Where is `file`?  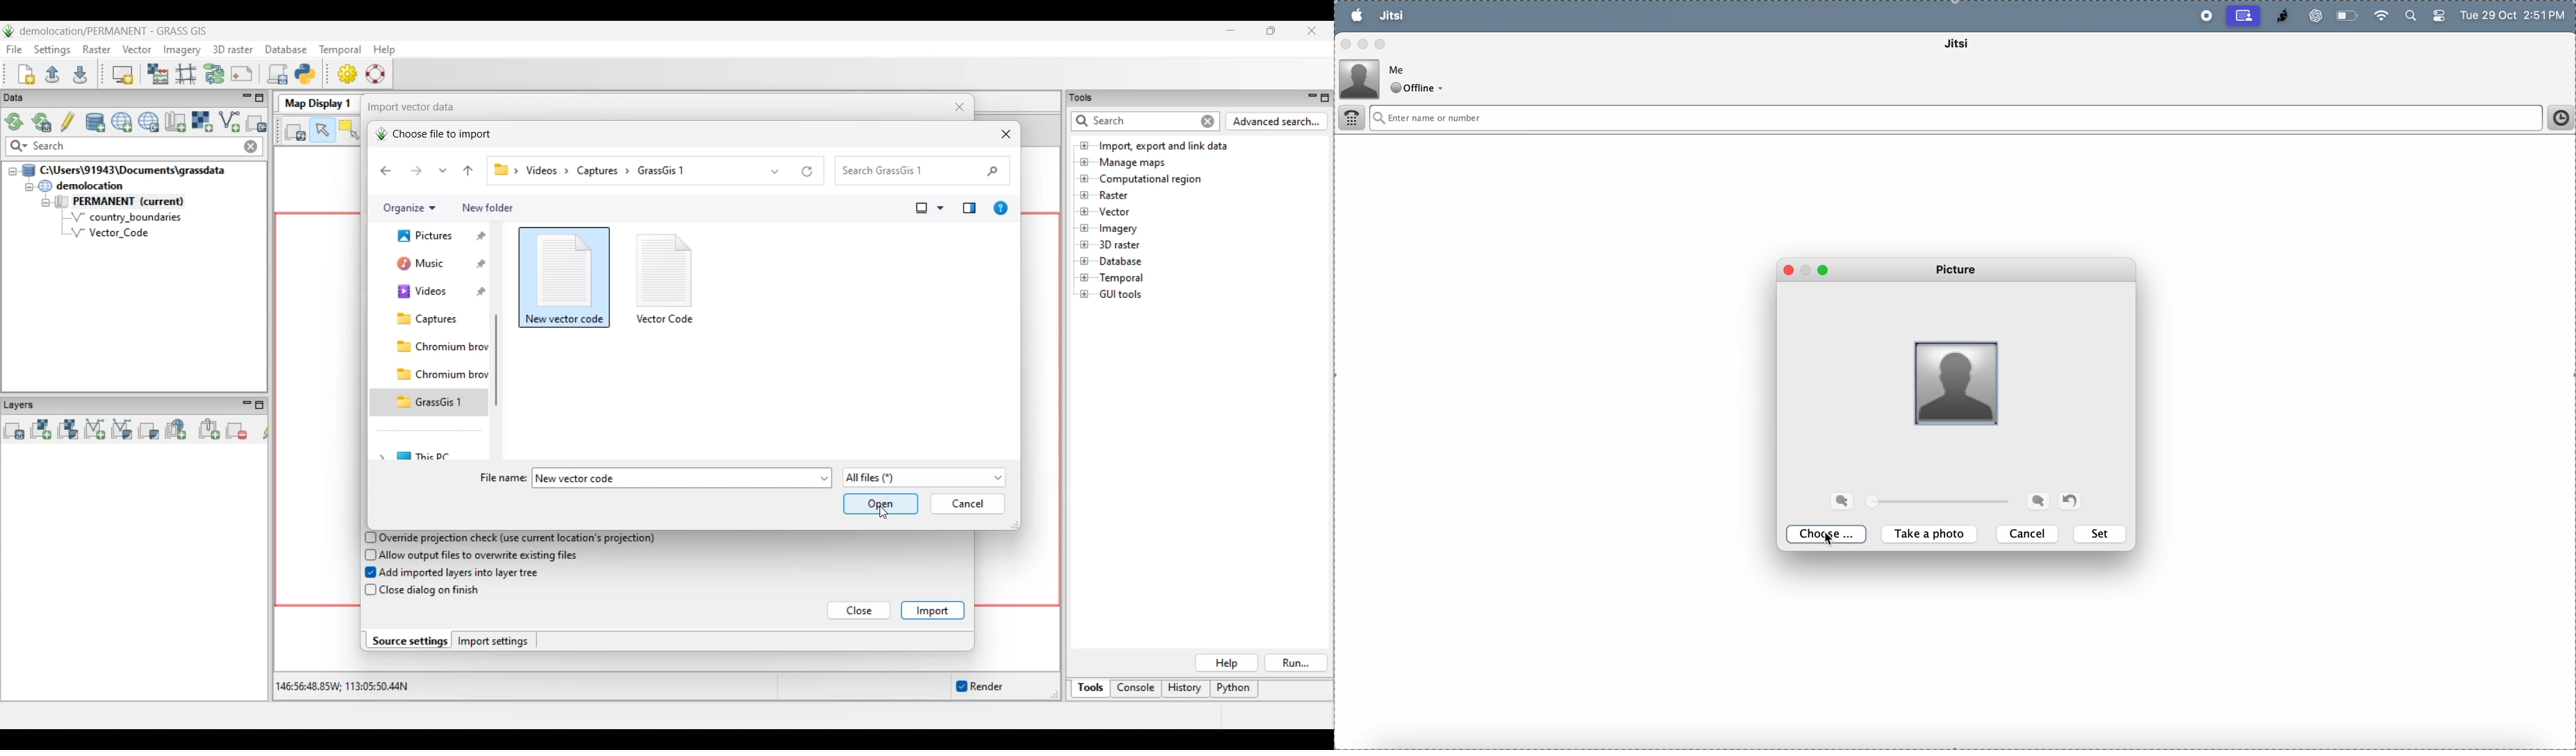
file is located at coordinates (1430, 16).